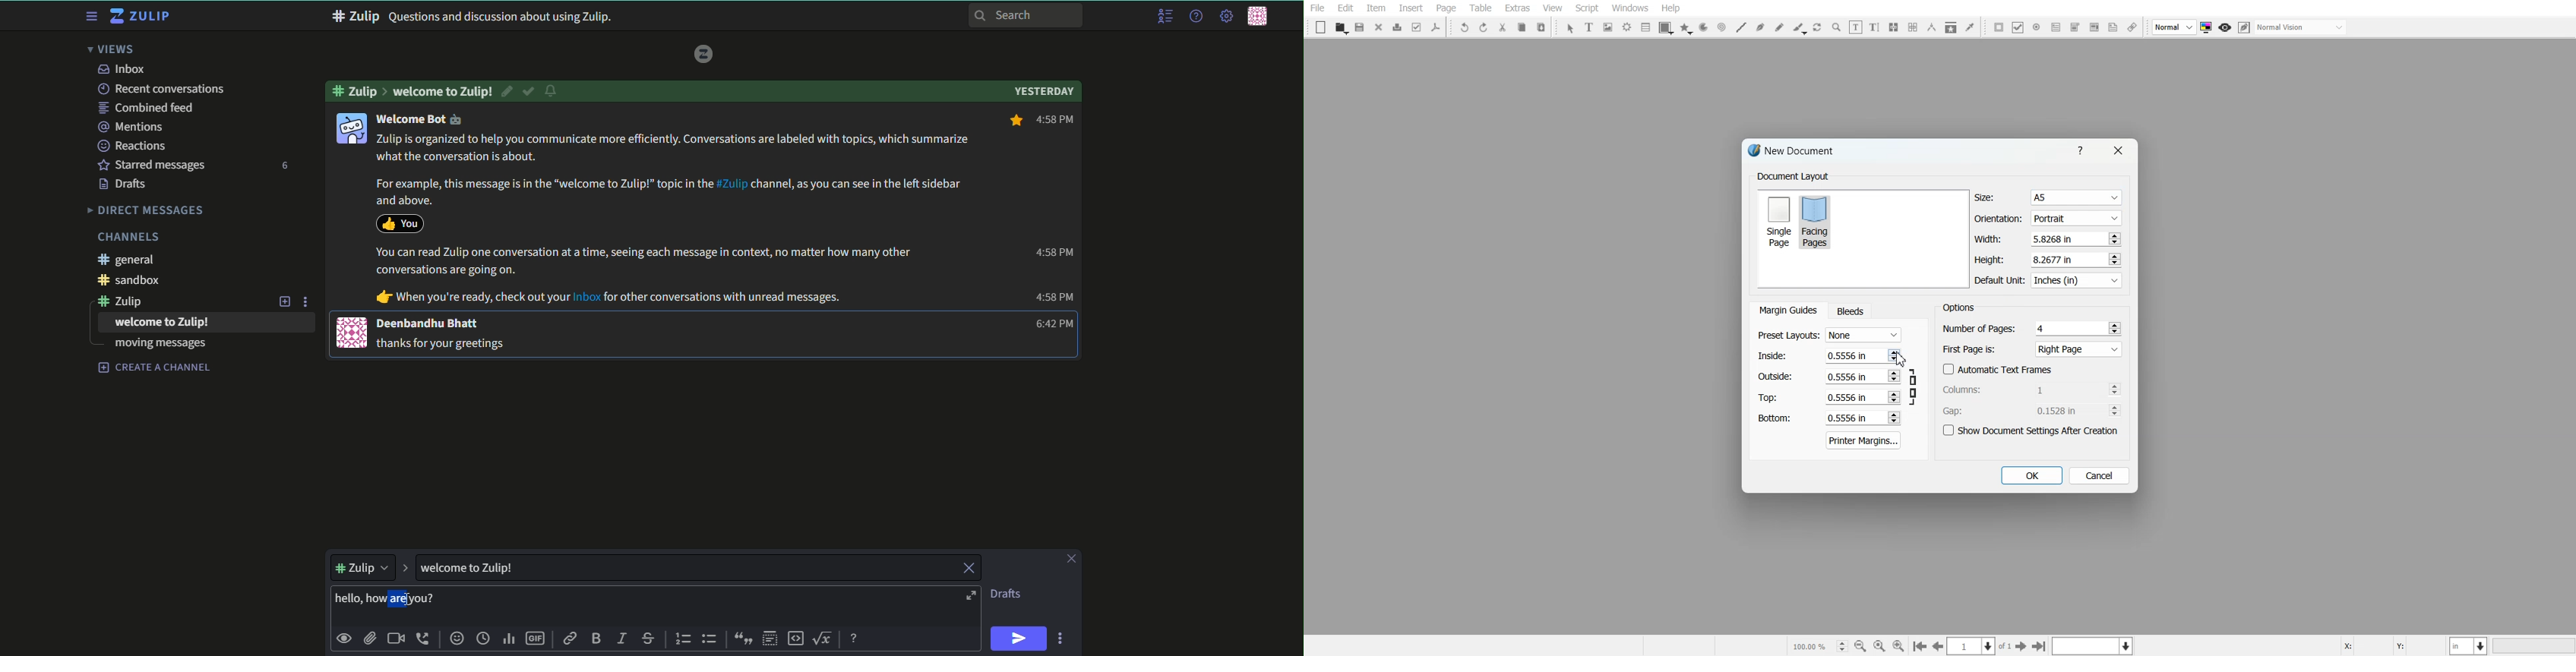 Image resolution: width=2576 pixels, height=672 pixels. Describe the element at coordinates (1502, 27) in the screenshot. I see `Cut` at that location.